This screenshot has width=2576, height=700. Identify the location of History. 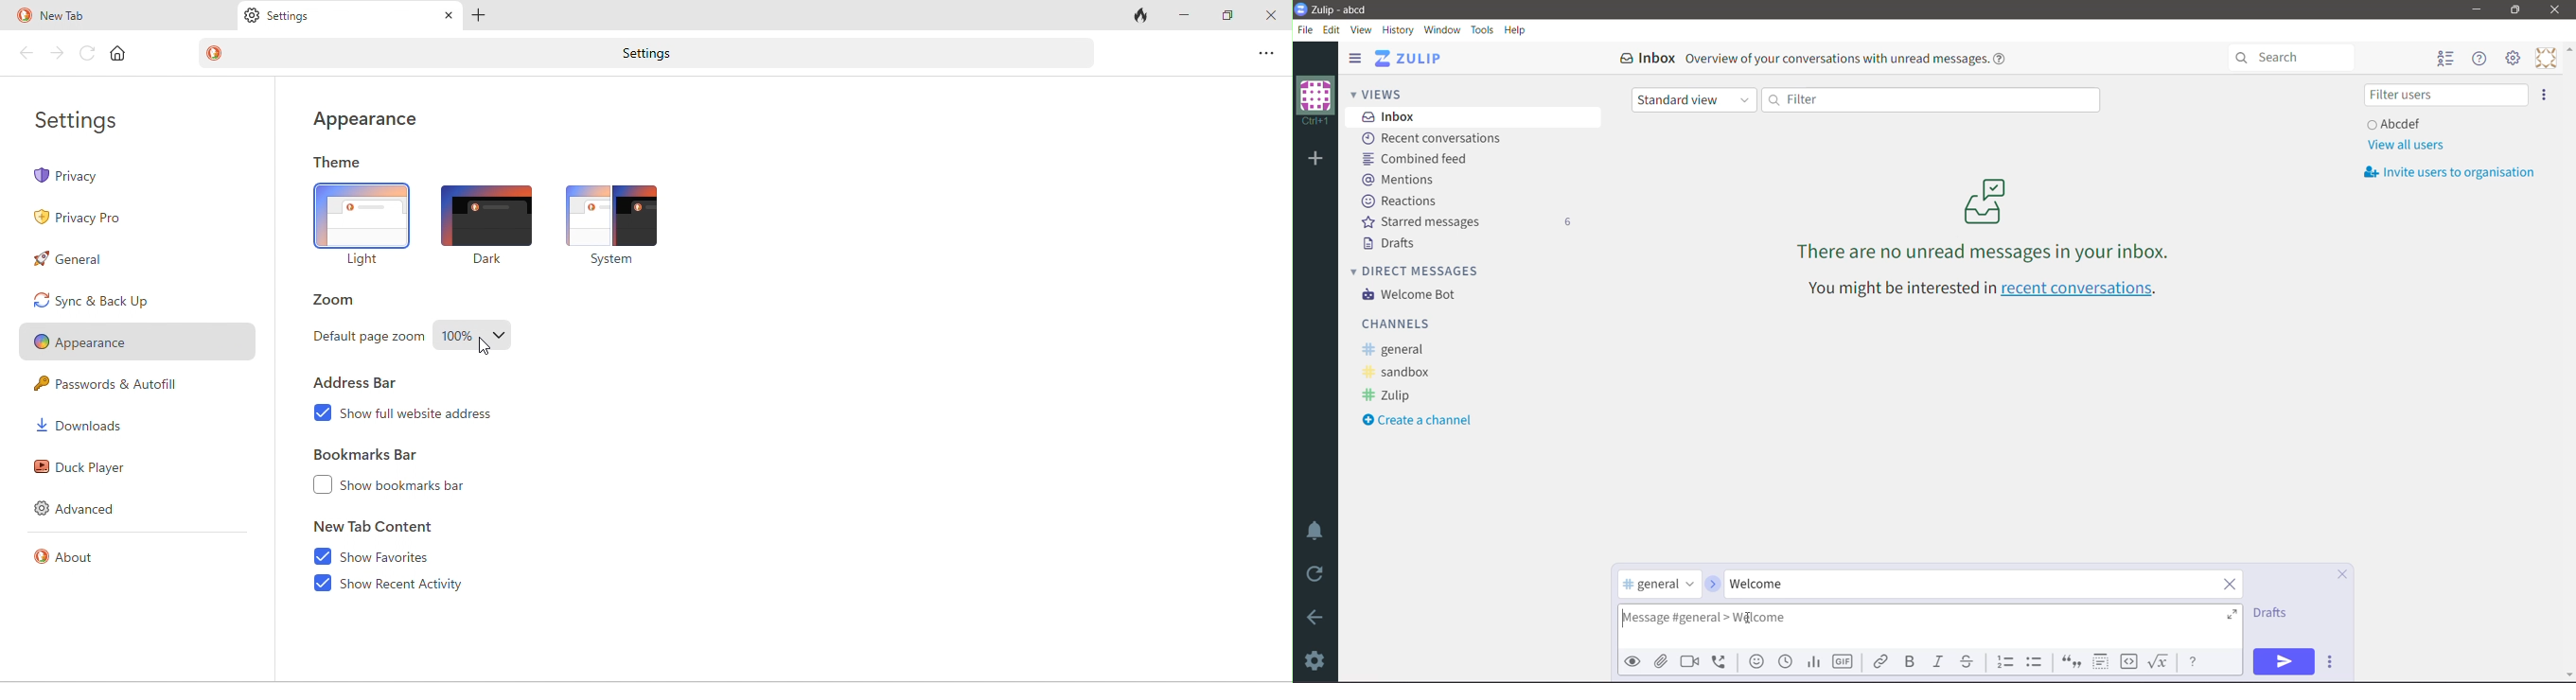
(1399, 31).